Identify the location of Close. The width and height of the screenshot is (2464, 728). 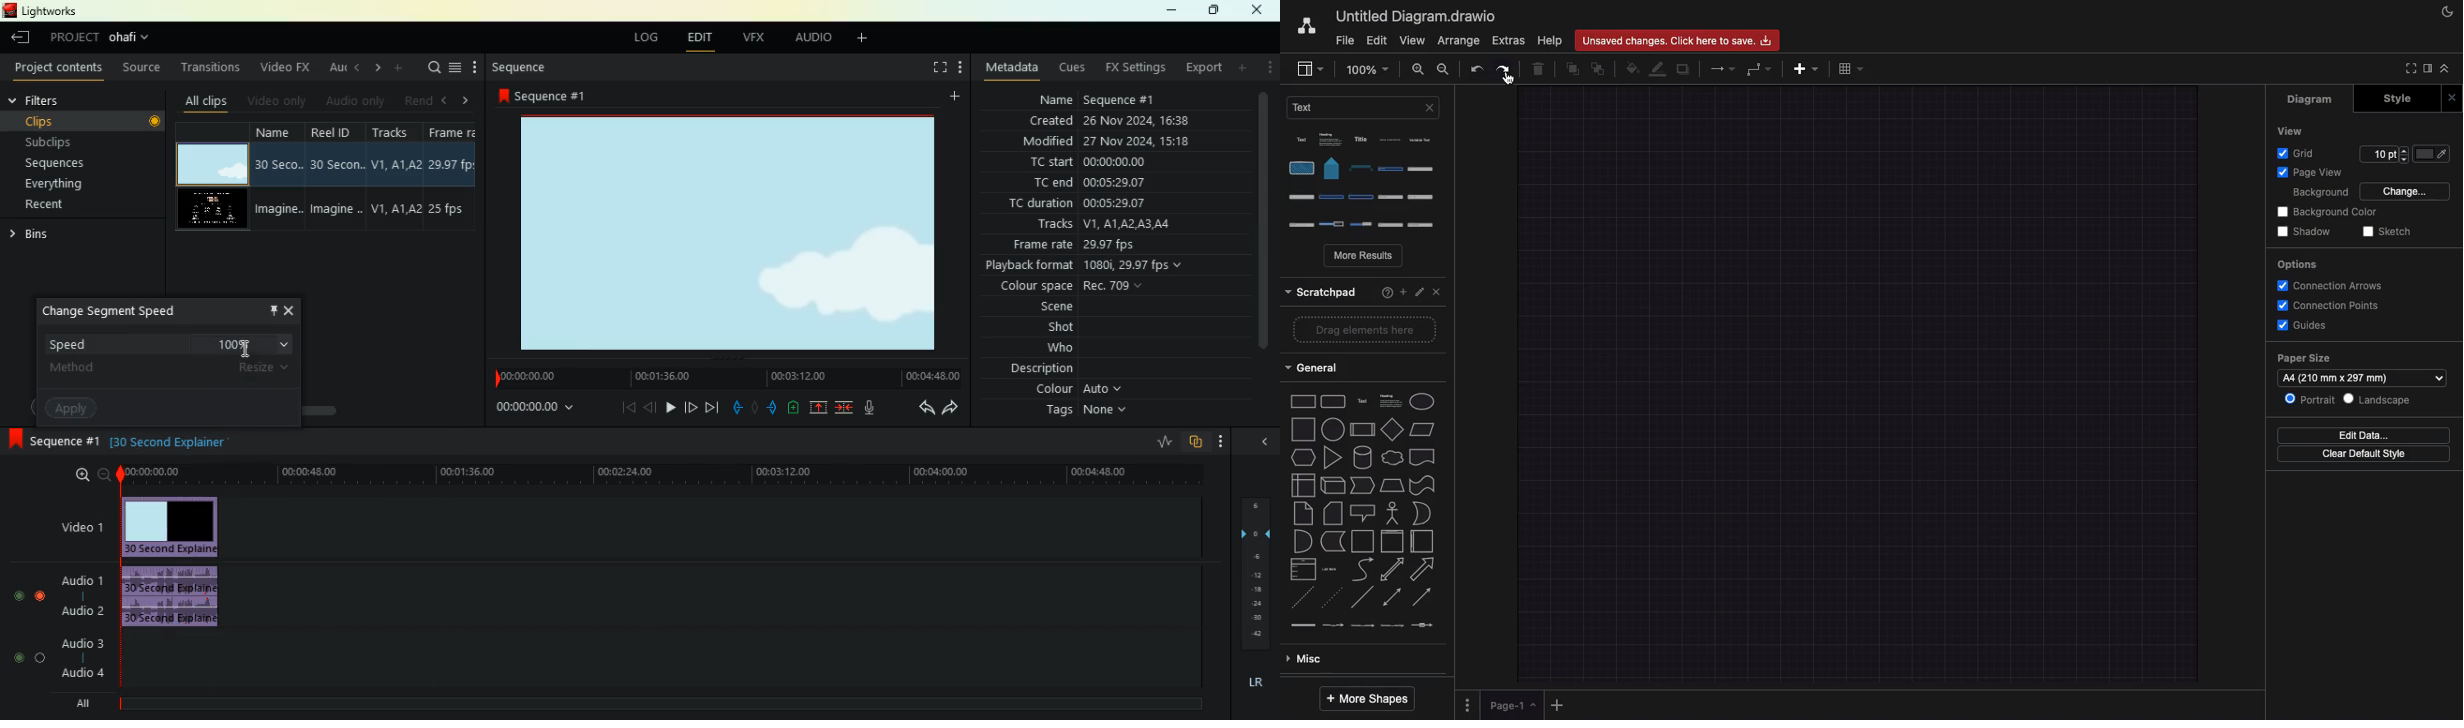
(1435, 290).